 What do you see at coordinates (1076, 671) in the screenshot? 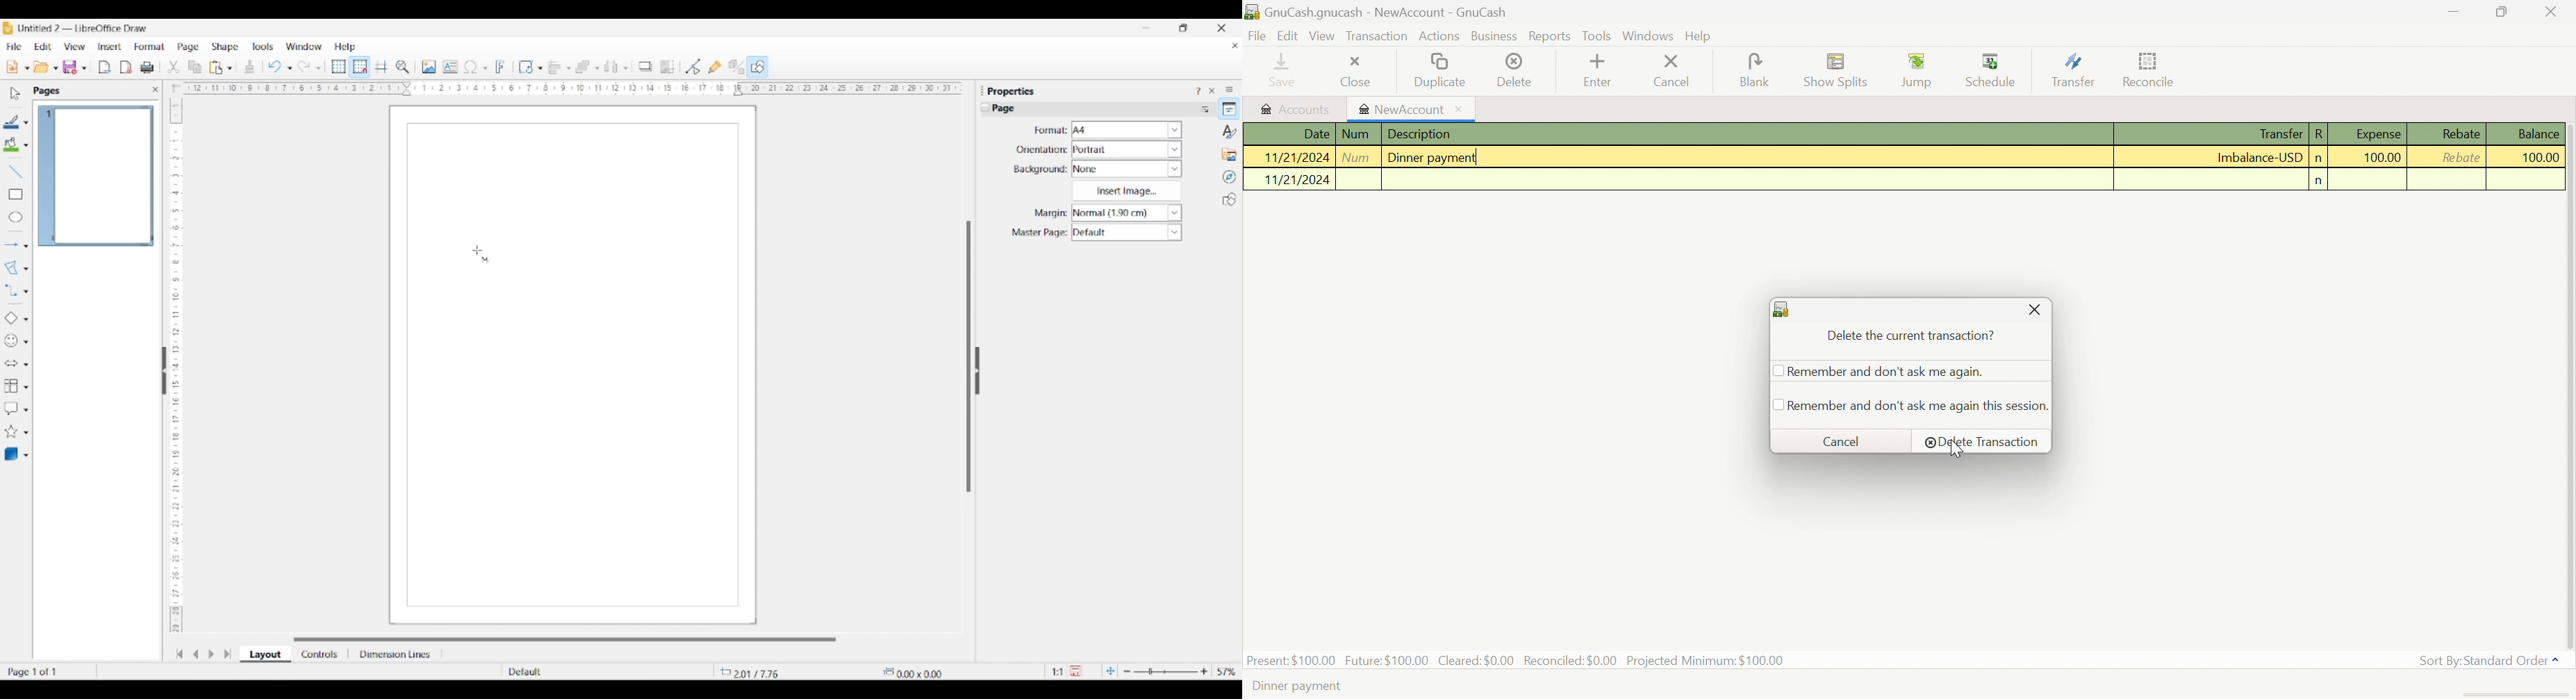
I see `Click to save modifications` at bounding box center [1076, 671].